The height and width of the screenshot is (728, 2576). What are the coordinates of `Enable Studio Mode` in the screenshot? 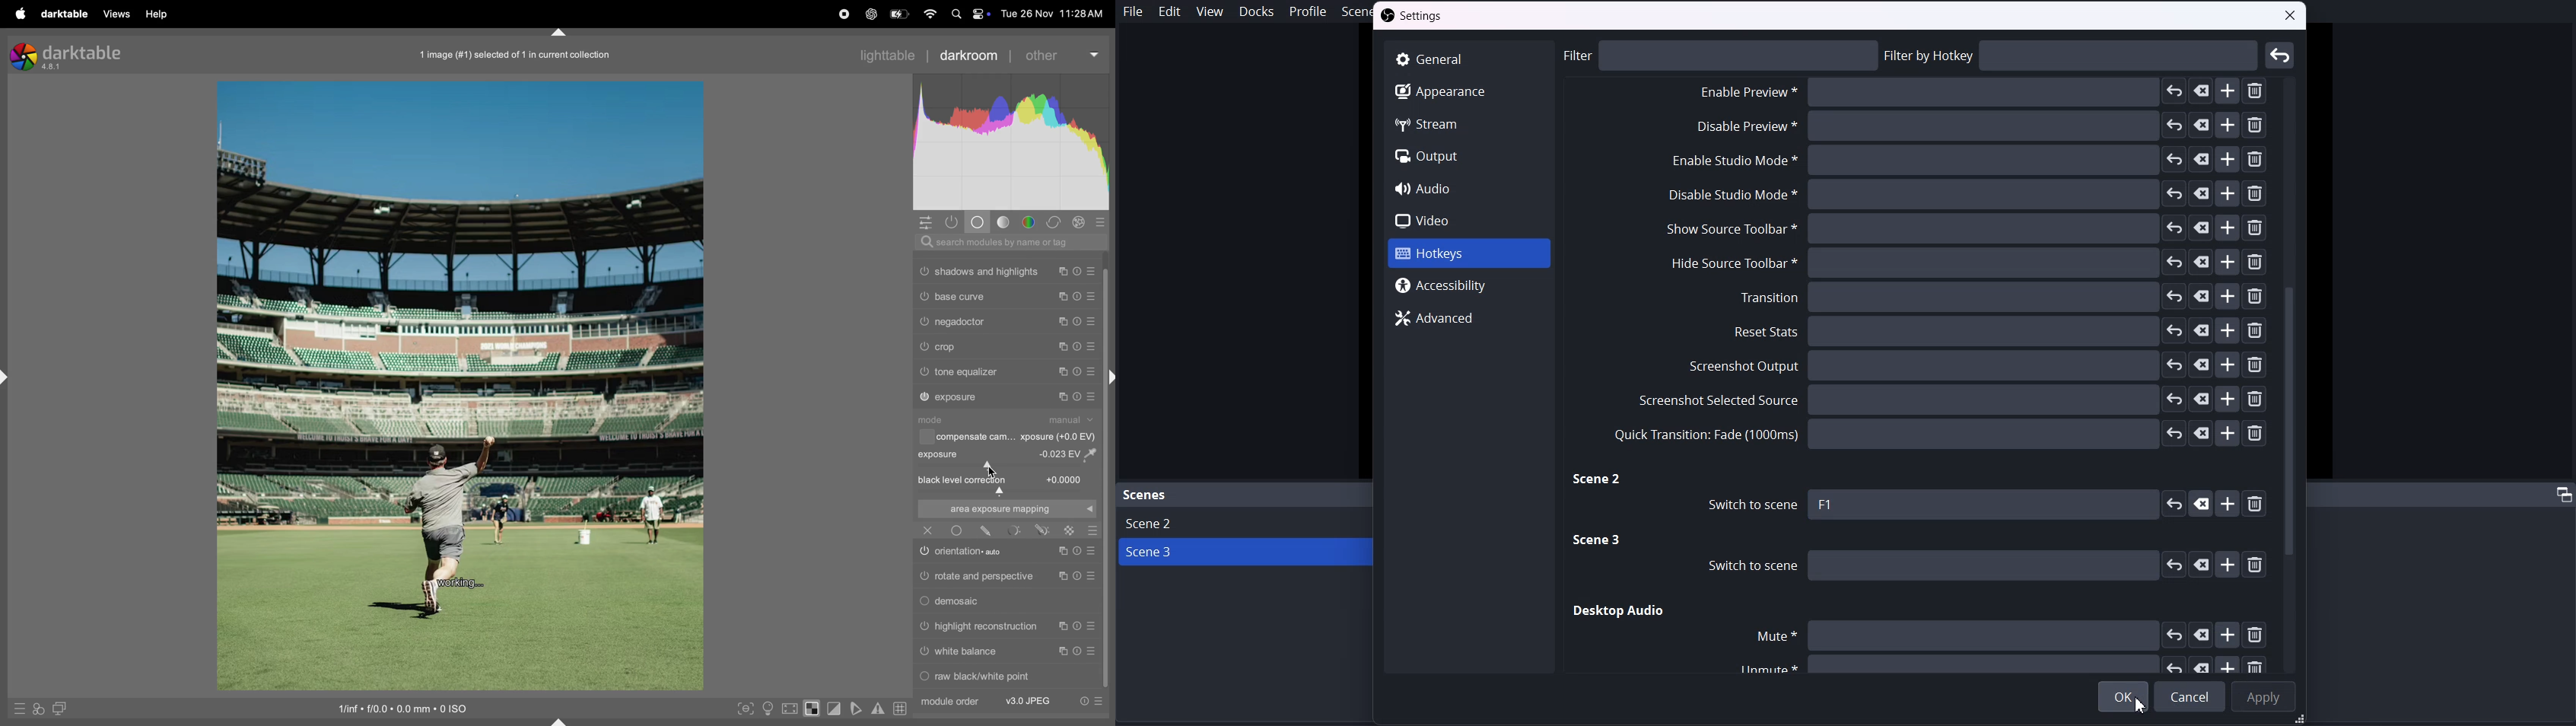 It's located at (1965, 162).